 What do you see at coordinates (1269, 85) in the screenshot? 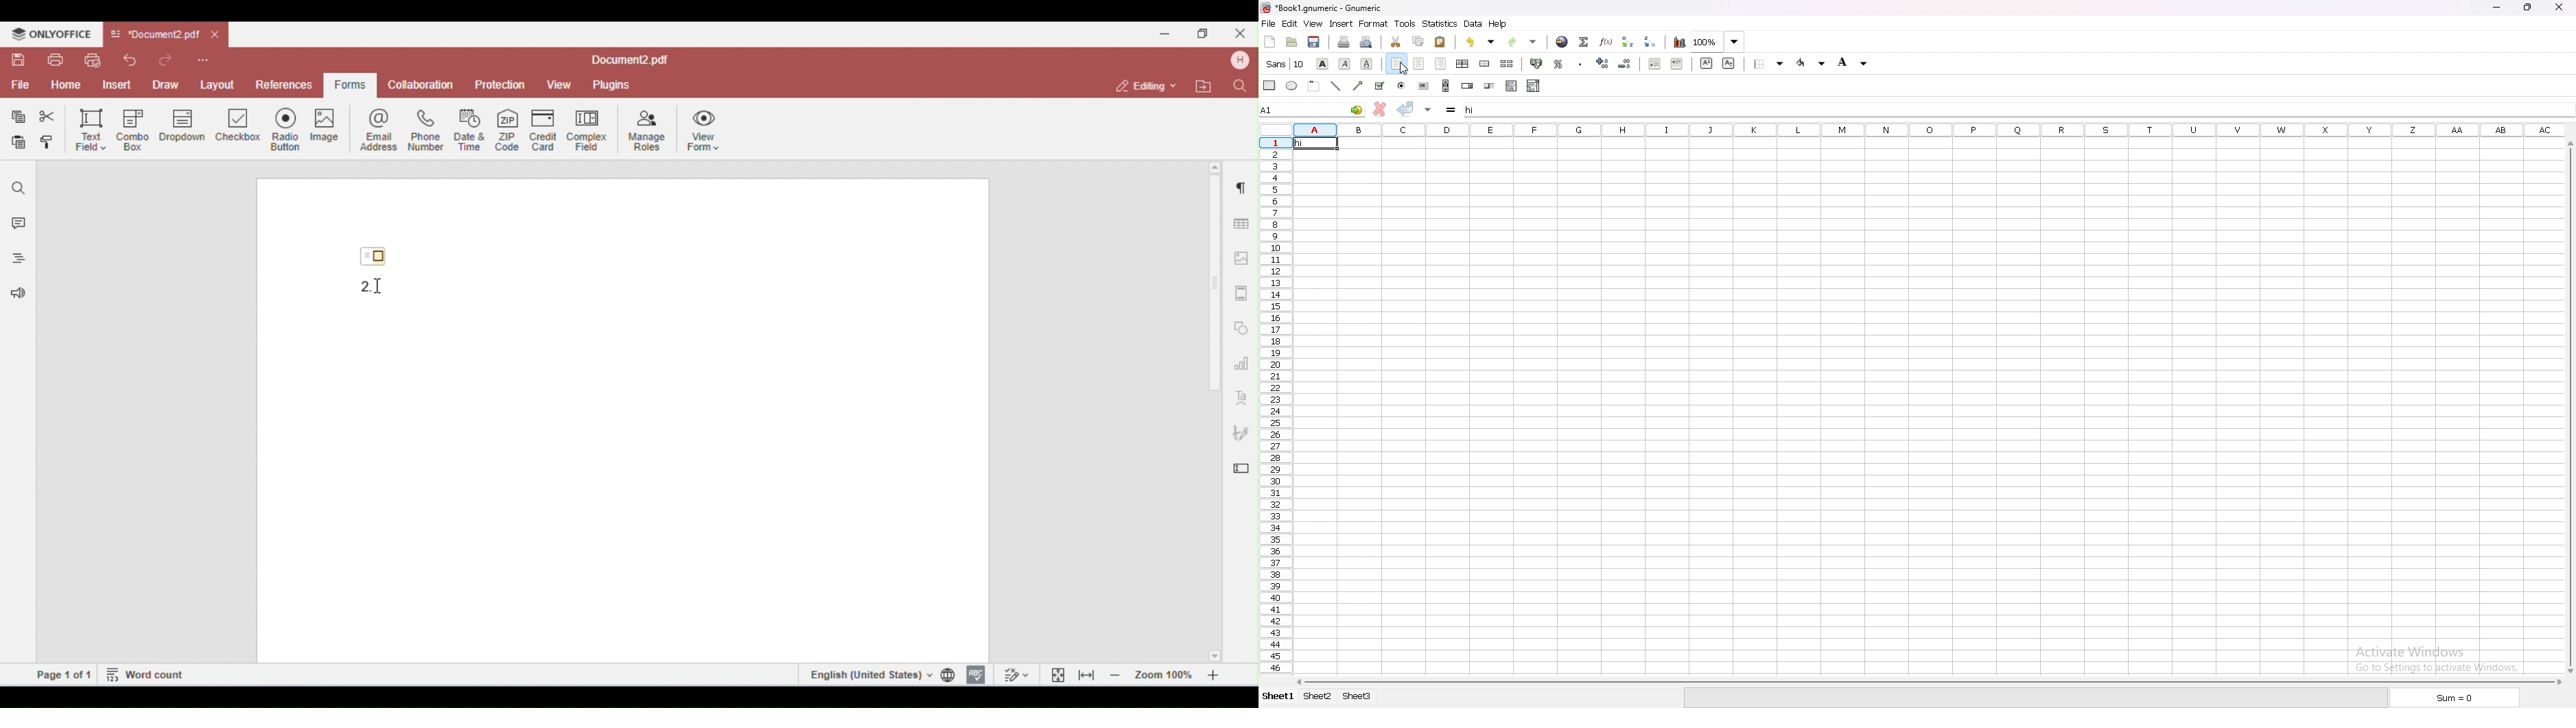
I see `rectangle` at bounding box center [1269, 85].